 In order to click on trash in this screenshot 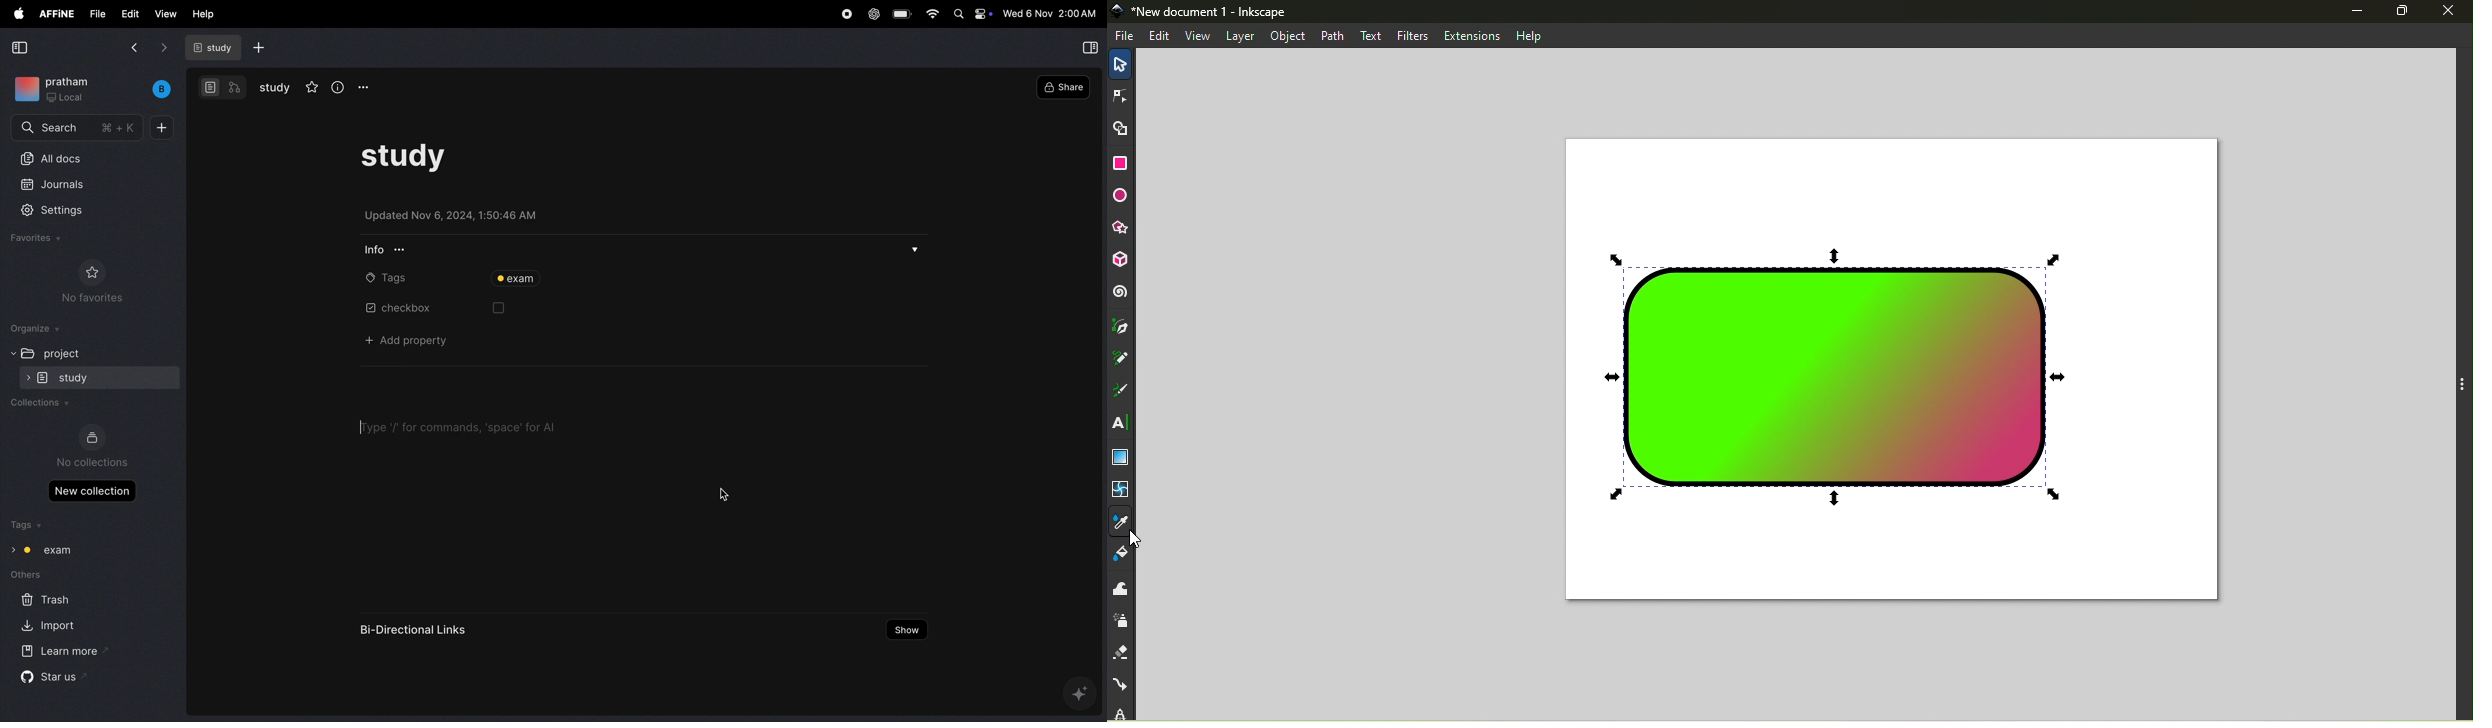, I will do `click(55, 600)`.